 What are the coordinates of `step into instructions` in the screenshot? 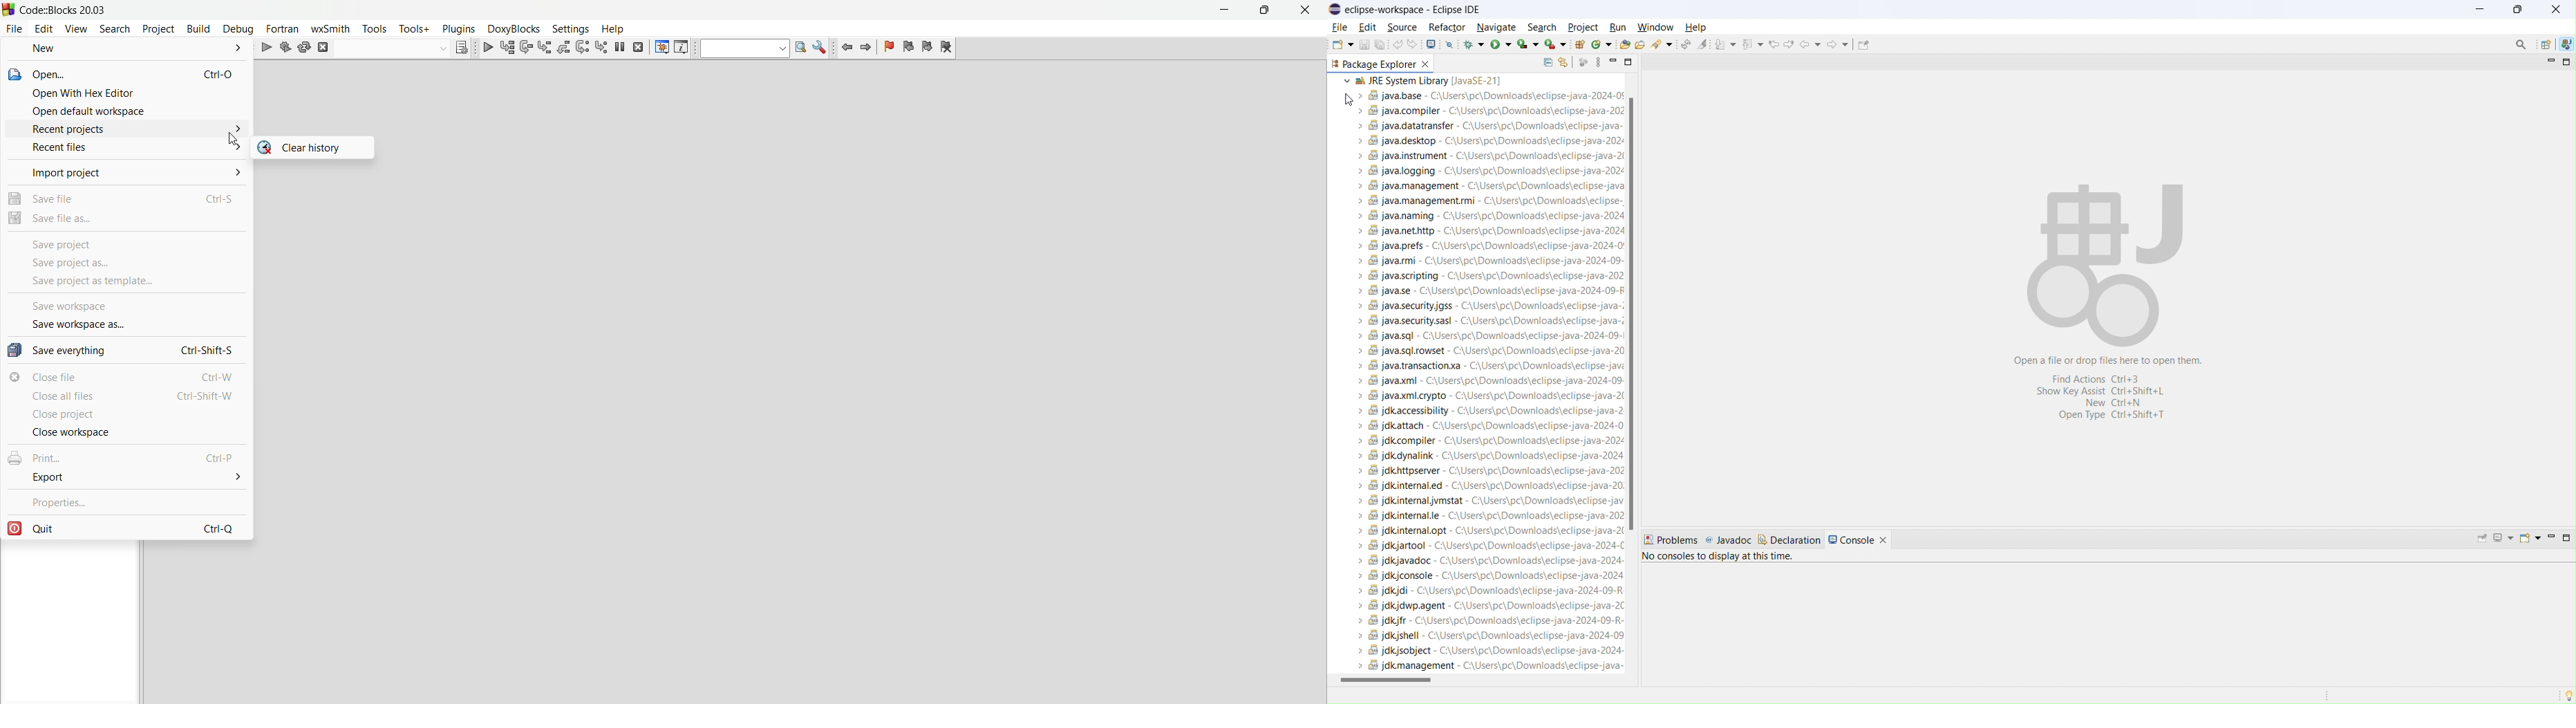 It's located at (602, 48).